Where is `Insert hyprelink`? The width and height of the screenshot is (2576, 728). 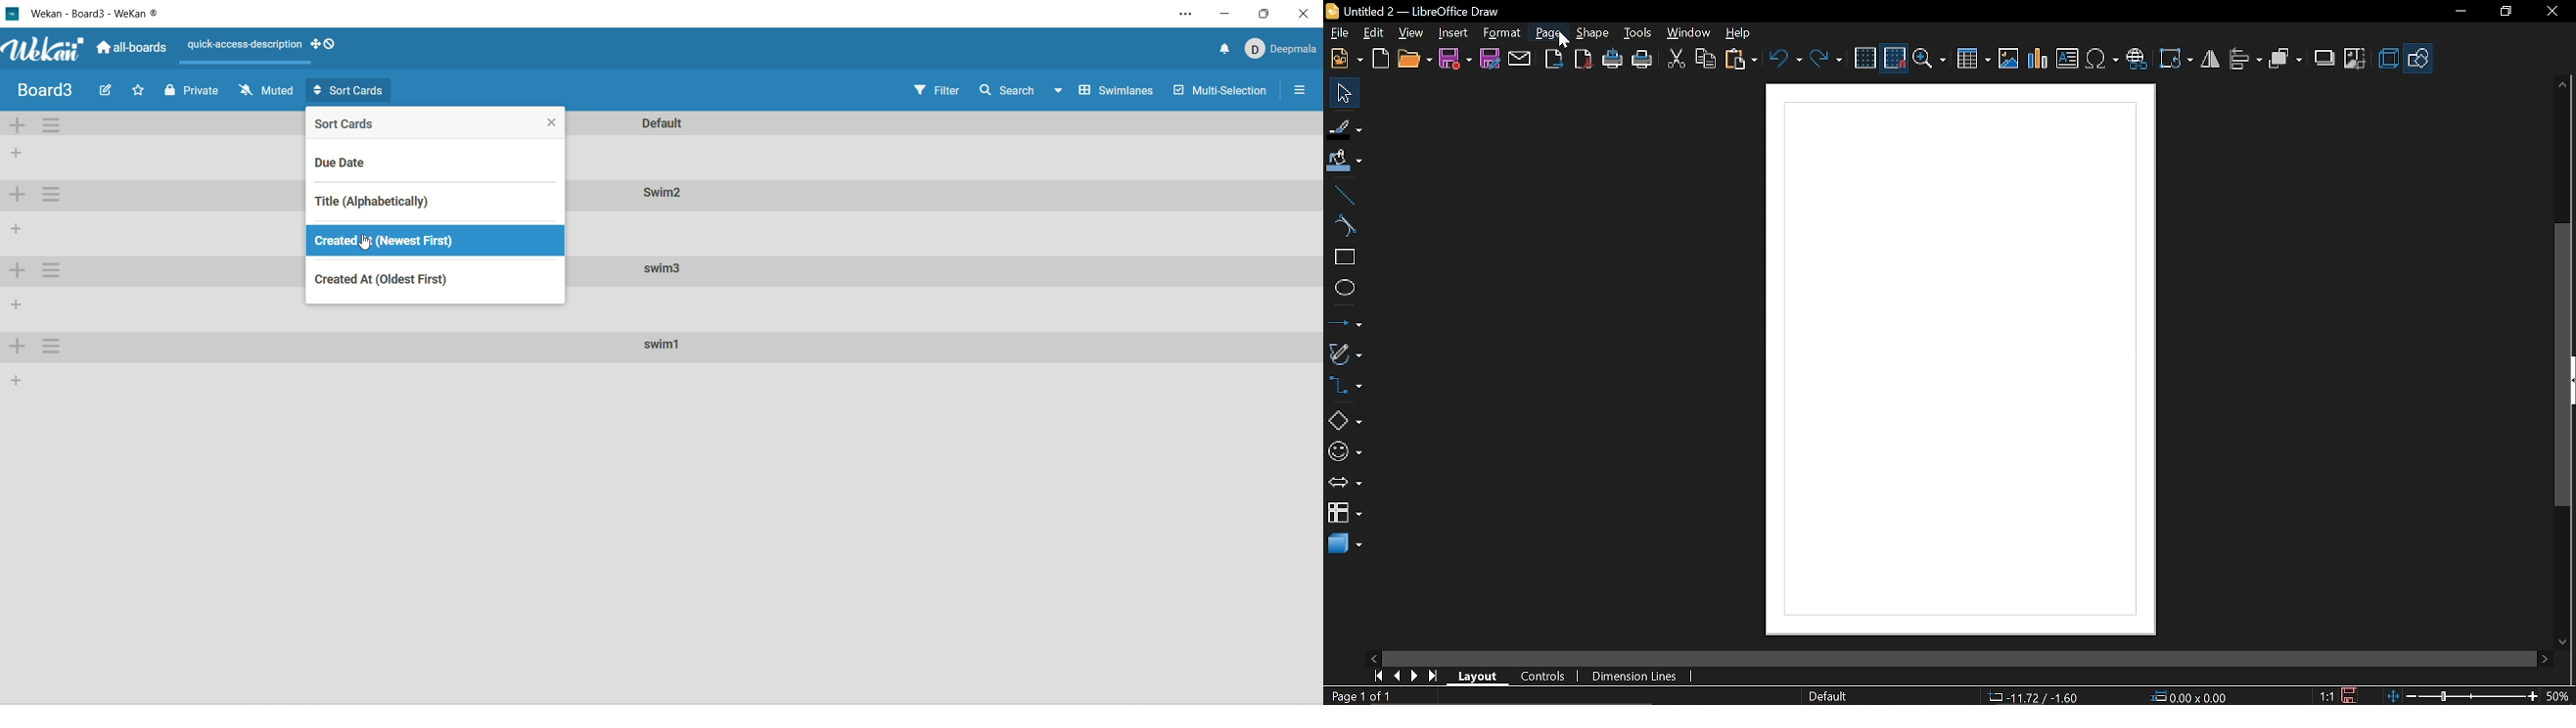
Insert hyprelink is located at coordinates (2137, 60).